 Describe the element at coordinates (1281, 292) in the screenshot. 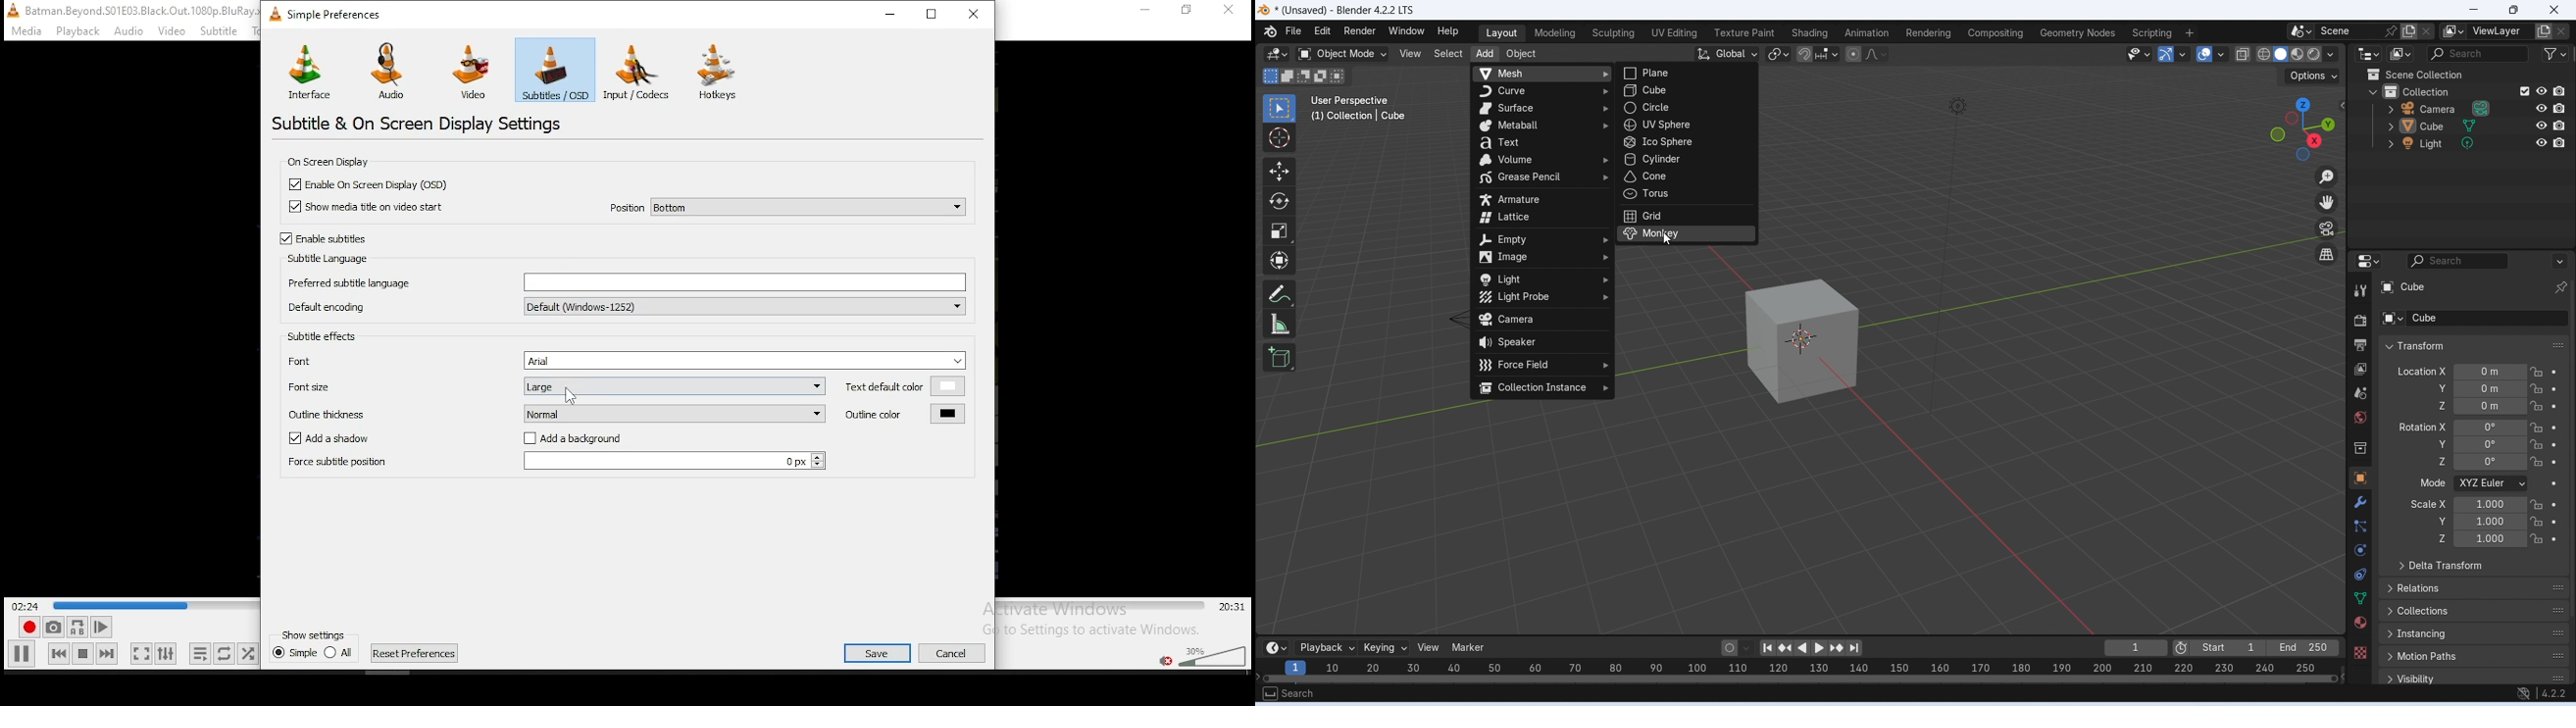

I see `Annotate` at that location.